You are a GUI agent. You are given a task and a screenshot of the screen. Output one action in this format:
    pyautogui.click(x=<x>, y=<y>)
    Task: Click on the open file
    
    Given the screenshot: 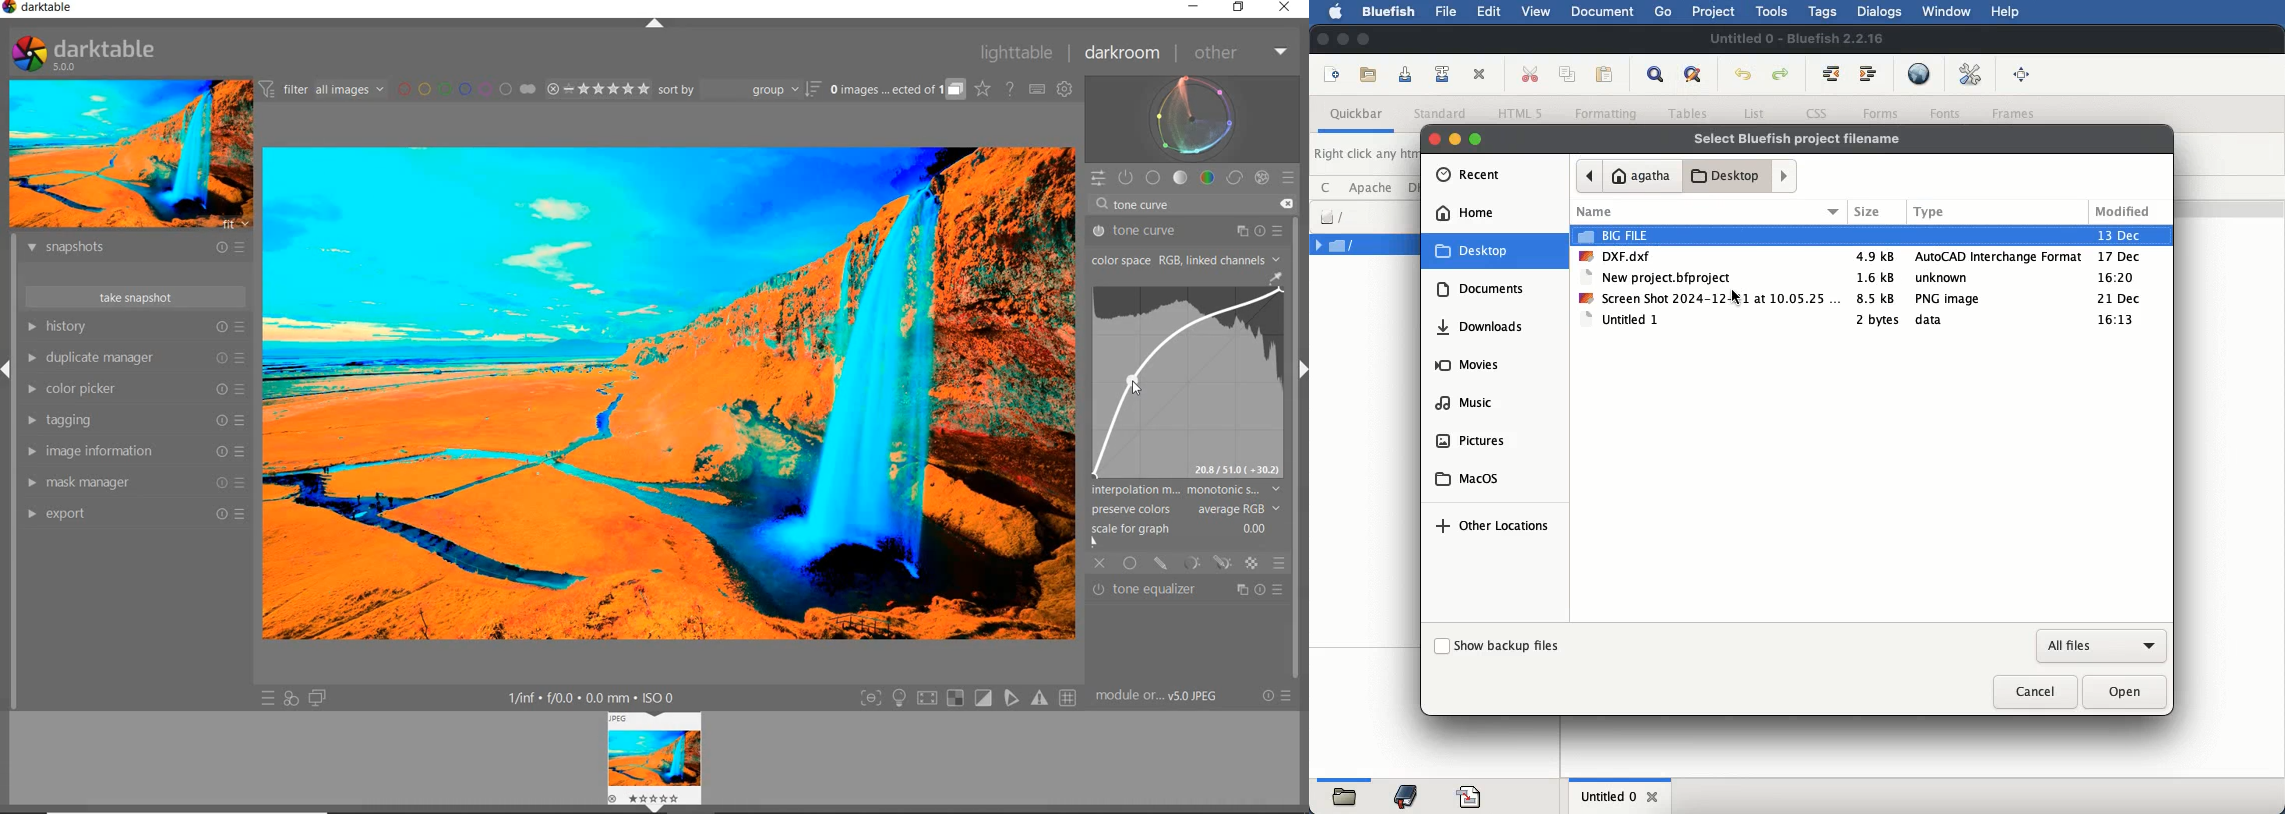 What is the action you would take?
    pyautogui.click(x=1371, y=75)
    